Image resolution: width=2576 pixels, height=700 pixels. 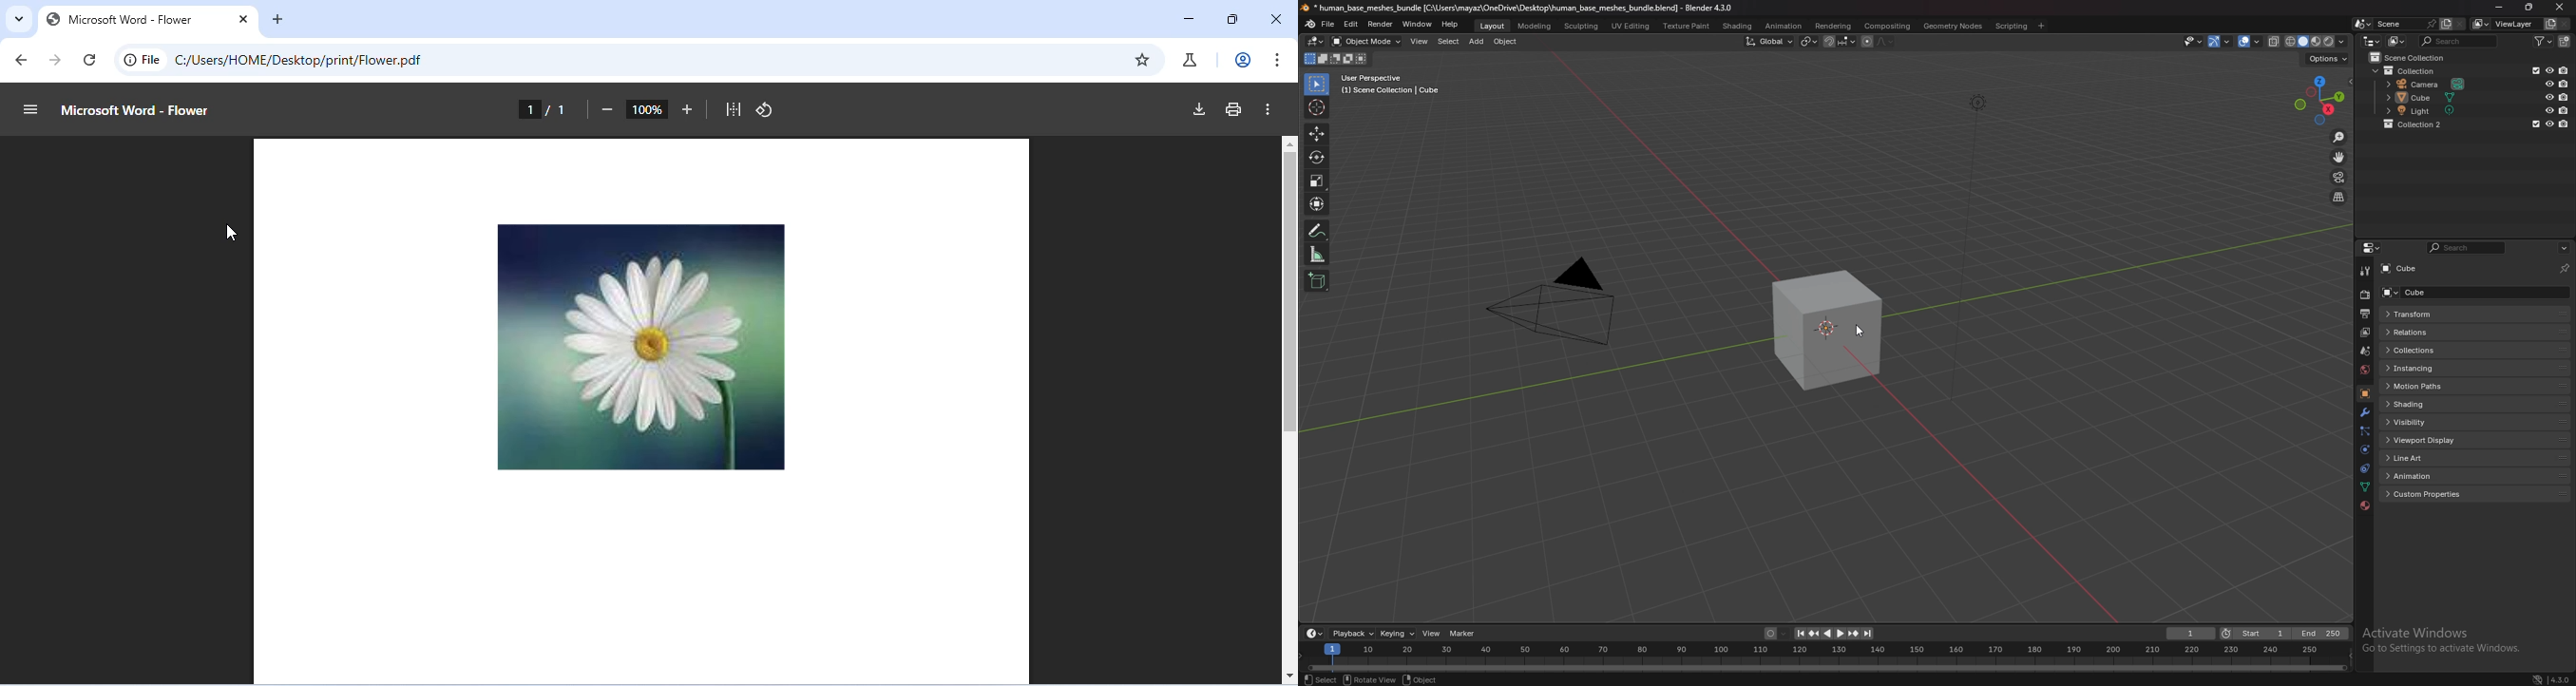 What do you see at coordinates (1317, 157) in the screenshot?
I see `rotate` at bounding box center [1317, 157].